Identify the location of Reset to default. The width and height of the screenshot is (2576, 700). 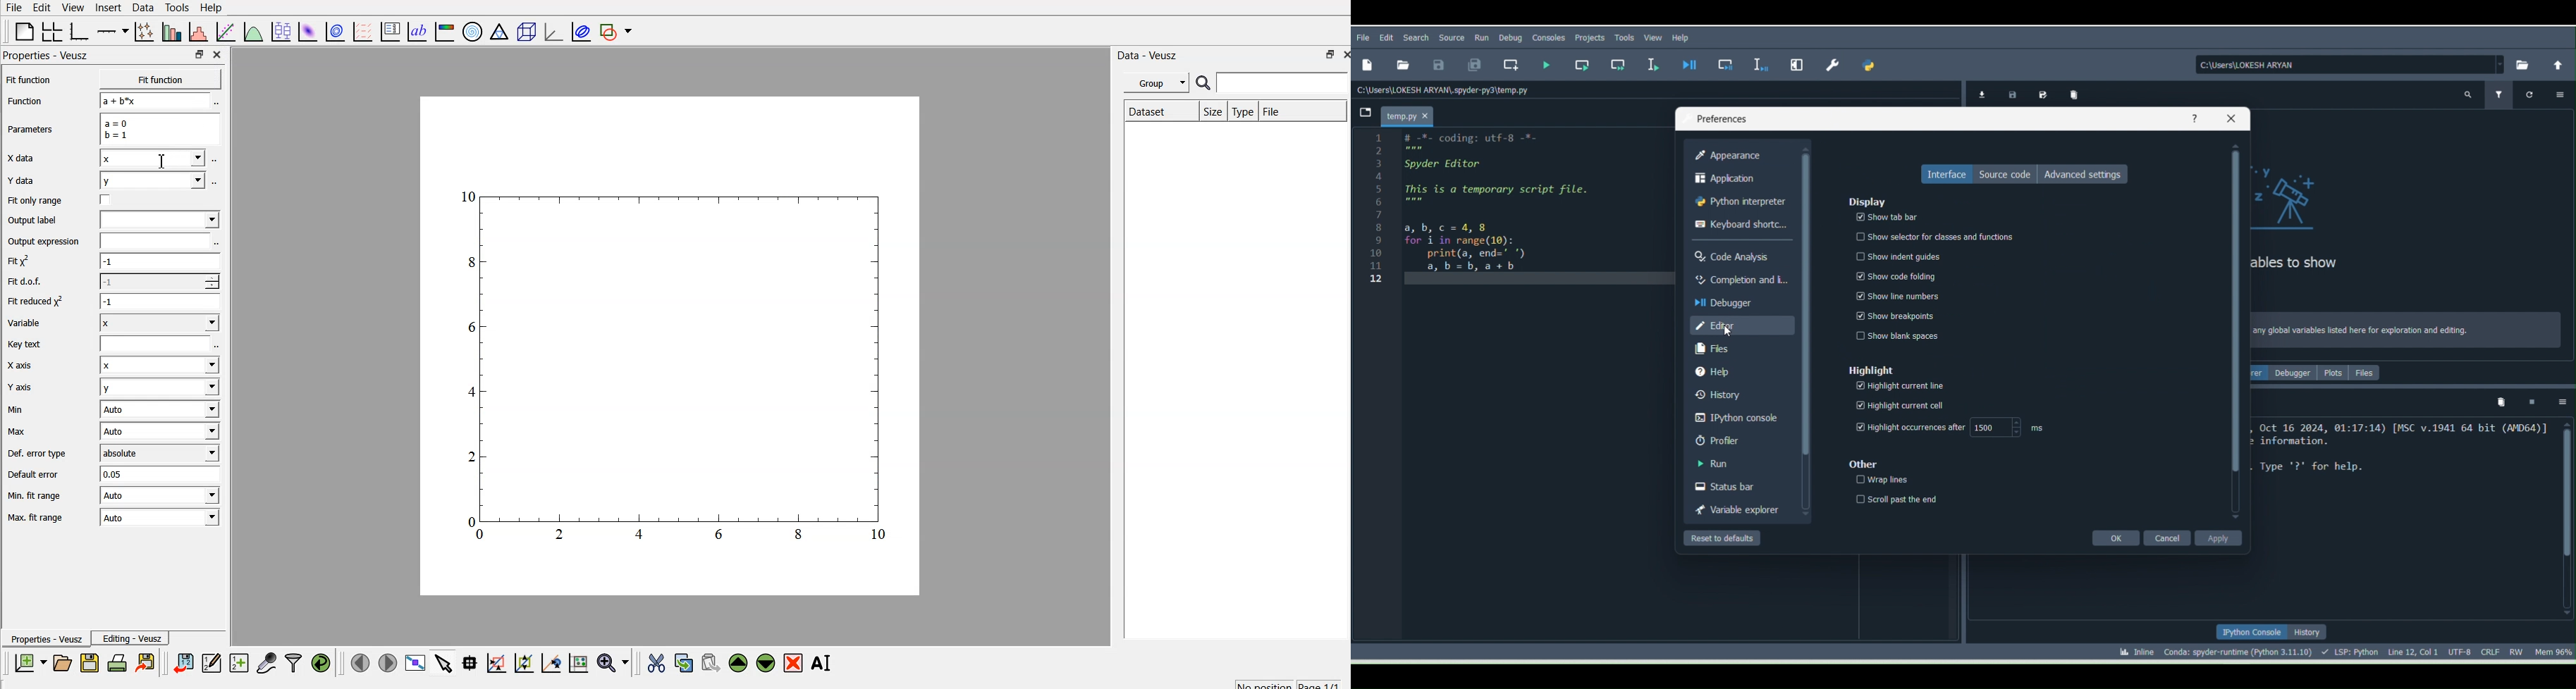
(1727, 538).